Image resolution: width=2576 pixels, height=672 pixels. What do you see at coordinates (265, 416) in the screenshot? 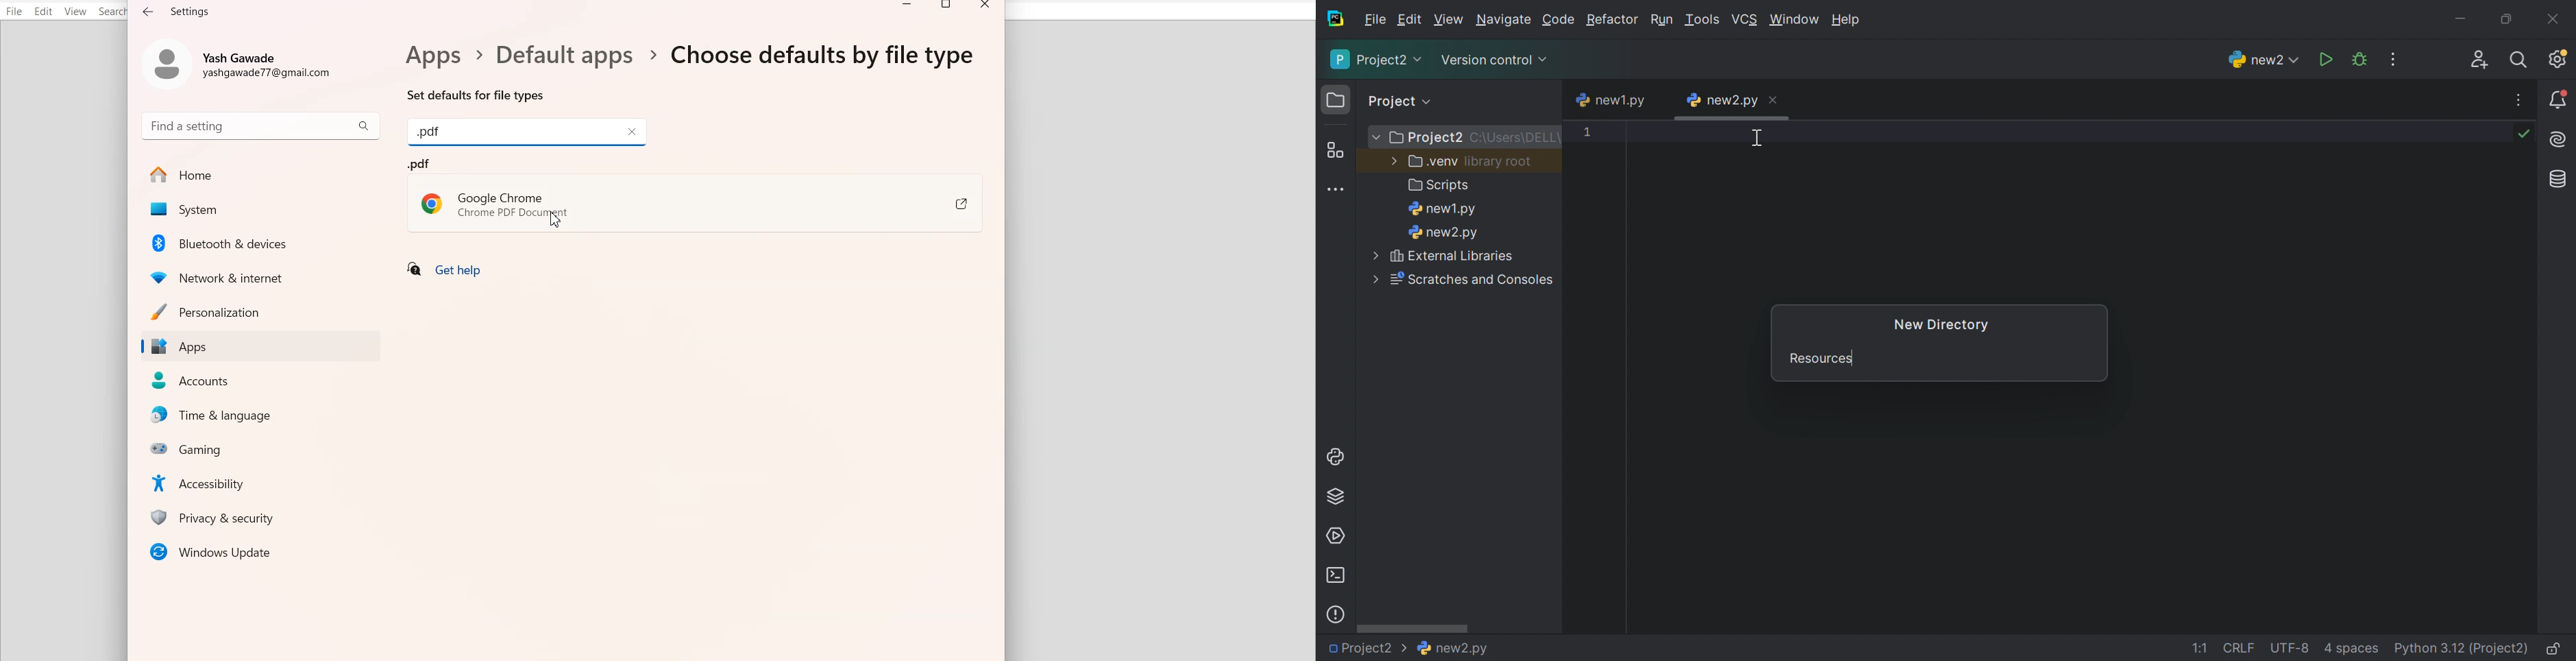
I see `Time & Language` at bounding box center [265, 416].